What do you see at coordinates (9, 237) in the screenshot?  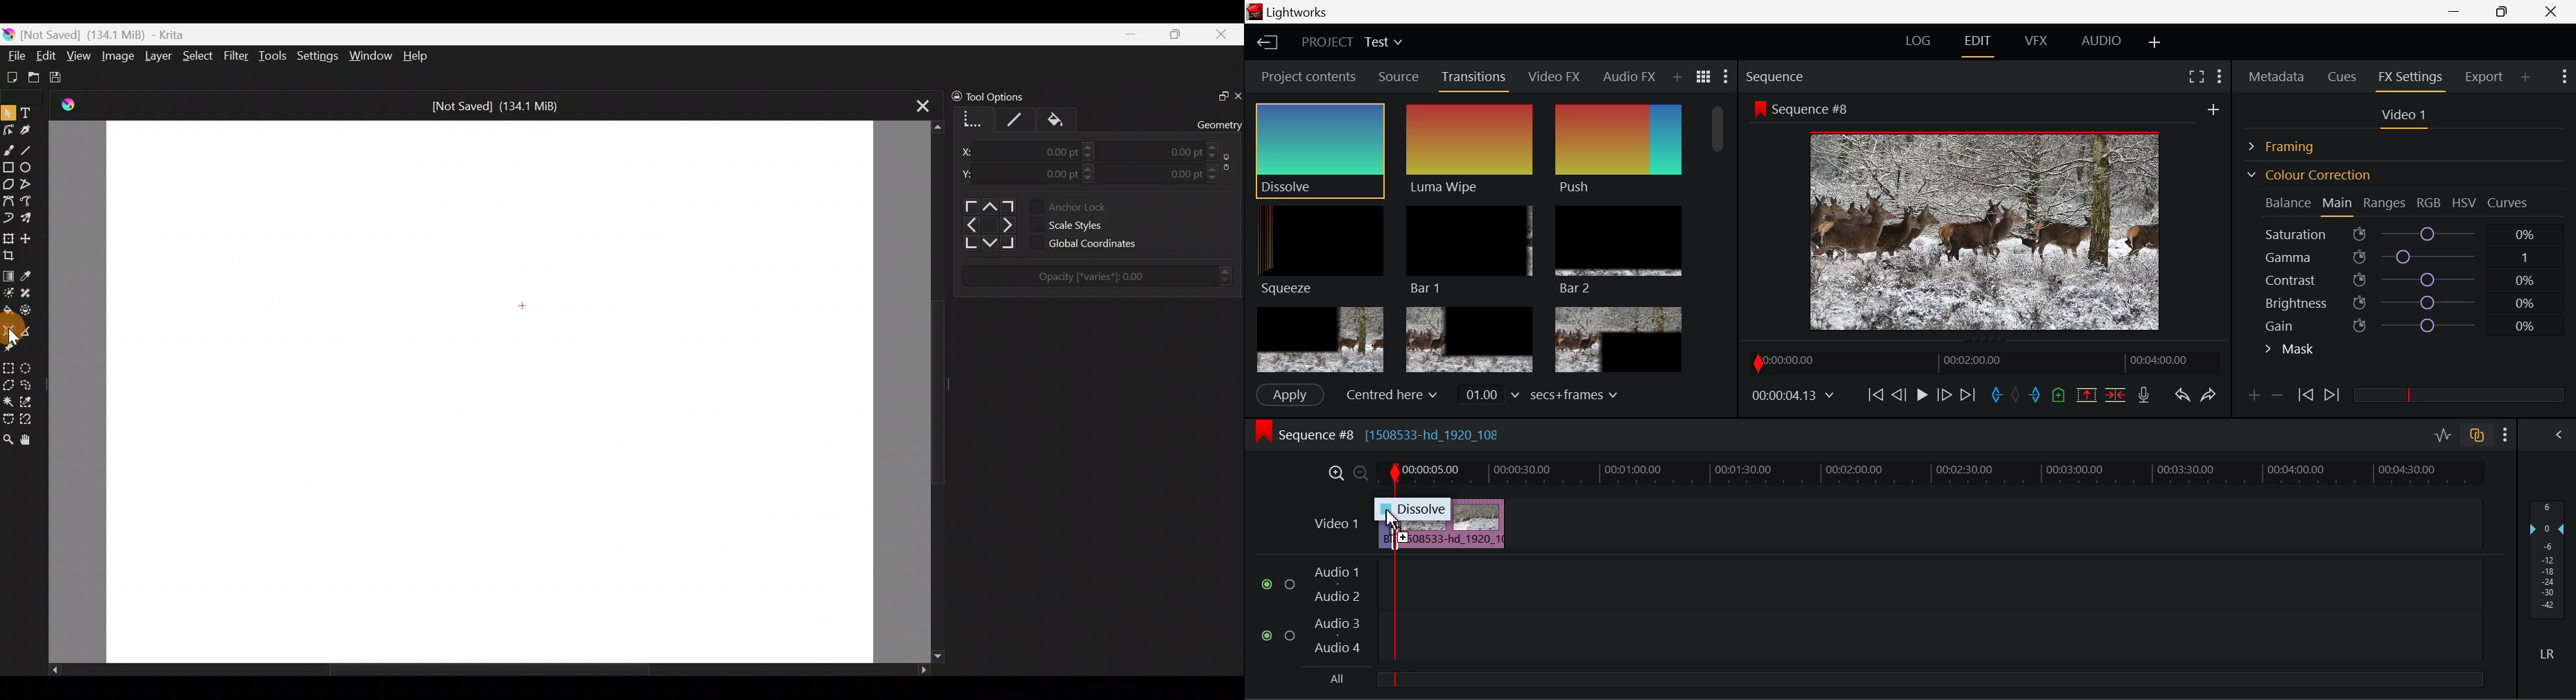 I see `Transform a layer/selection` at bounding box center [9, 237].